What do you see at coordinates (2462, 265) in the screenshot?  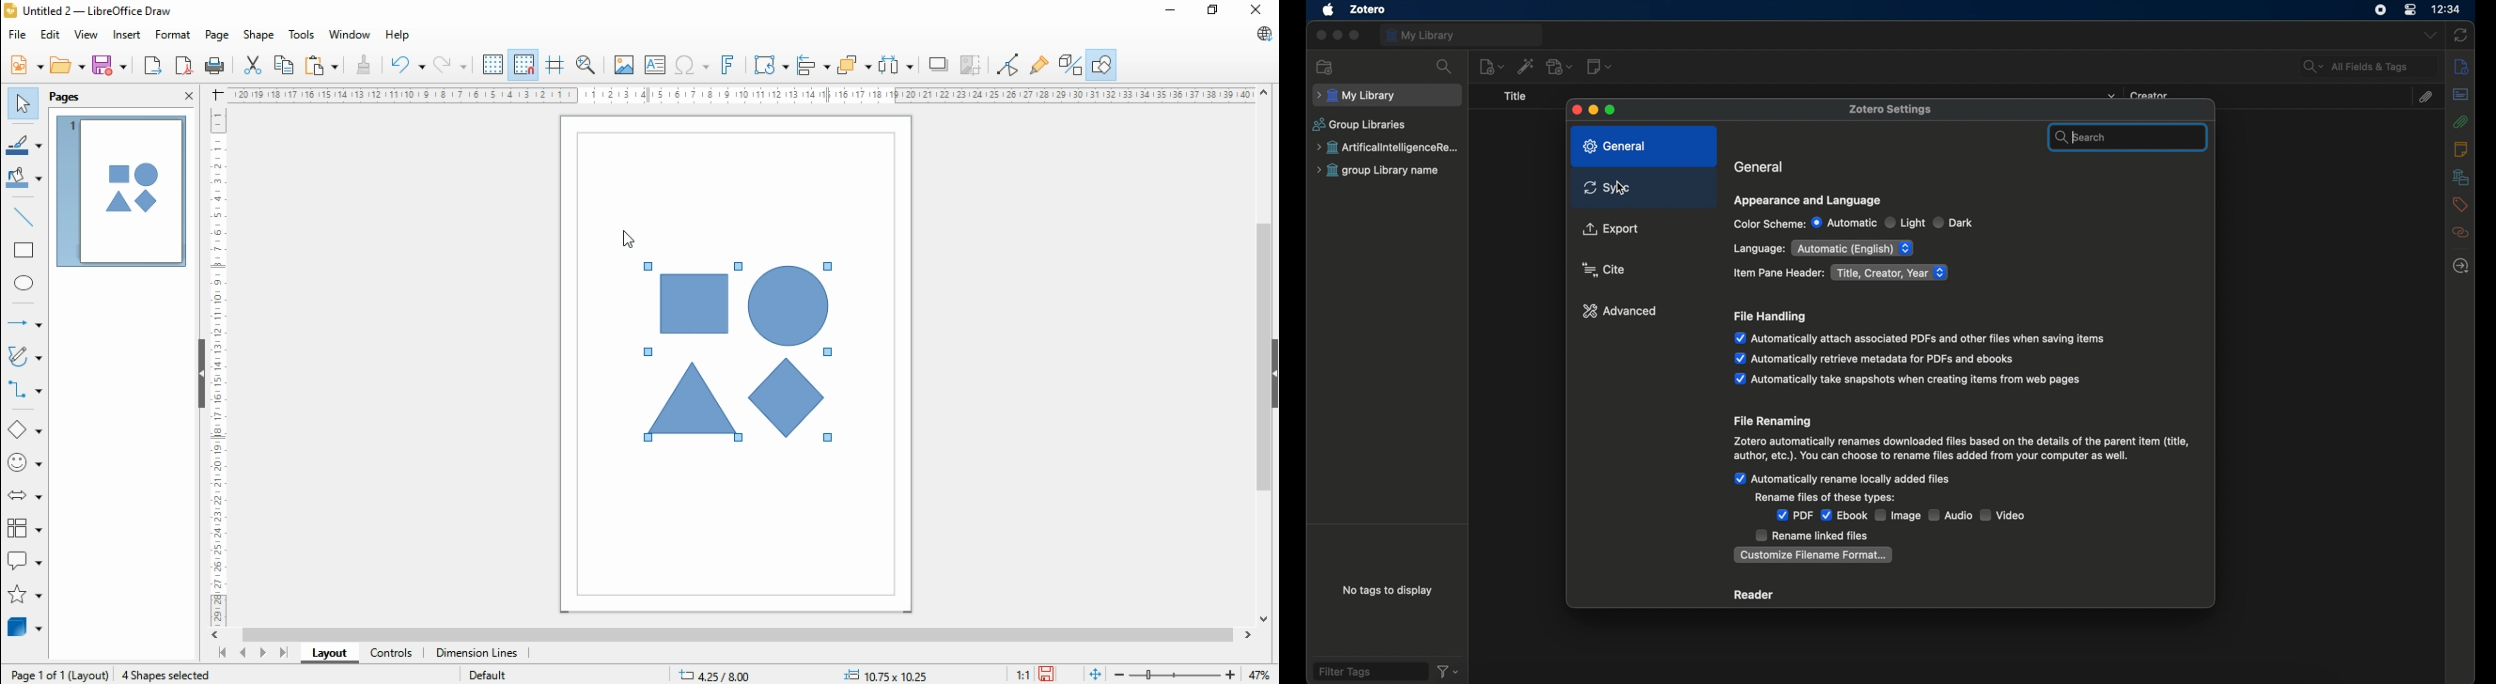 I see `locate` at bounding box center [2462, 265].